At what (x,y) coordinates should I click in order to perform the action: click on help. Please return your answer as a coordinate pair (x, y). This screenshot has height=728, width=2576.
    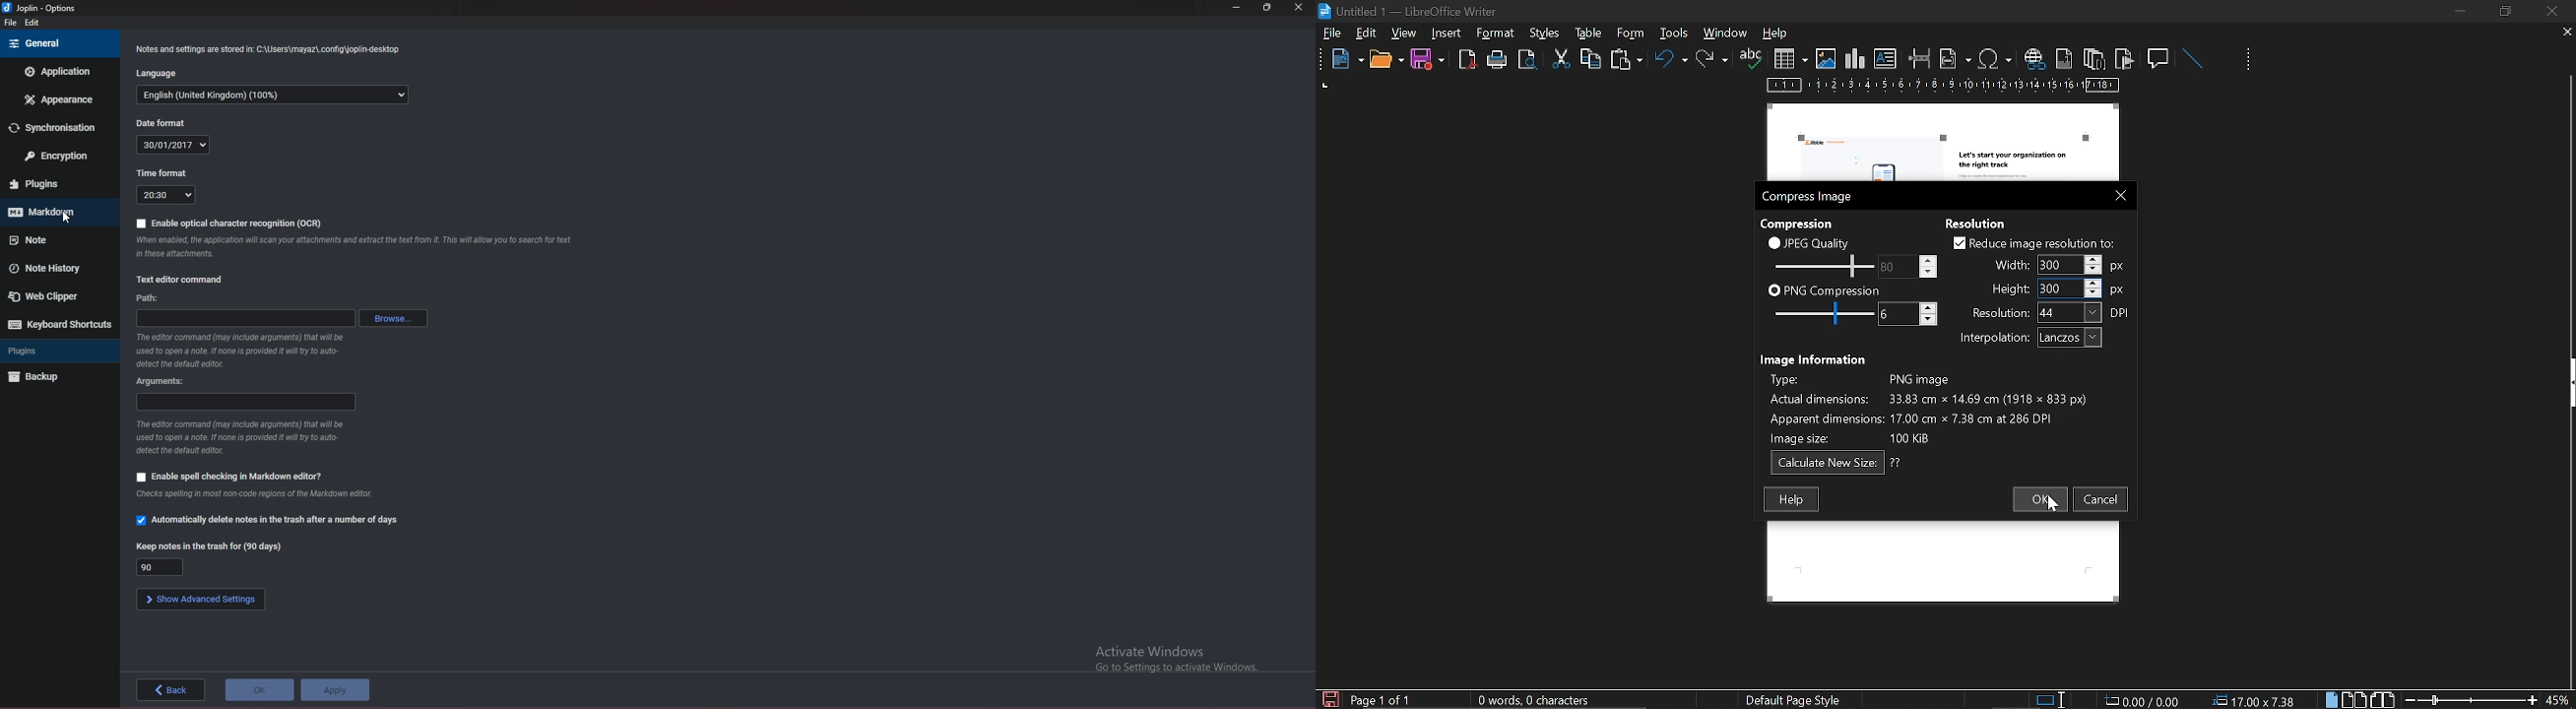
    Looking at the image, I should click on (1778, 34).